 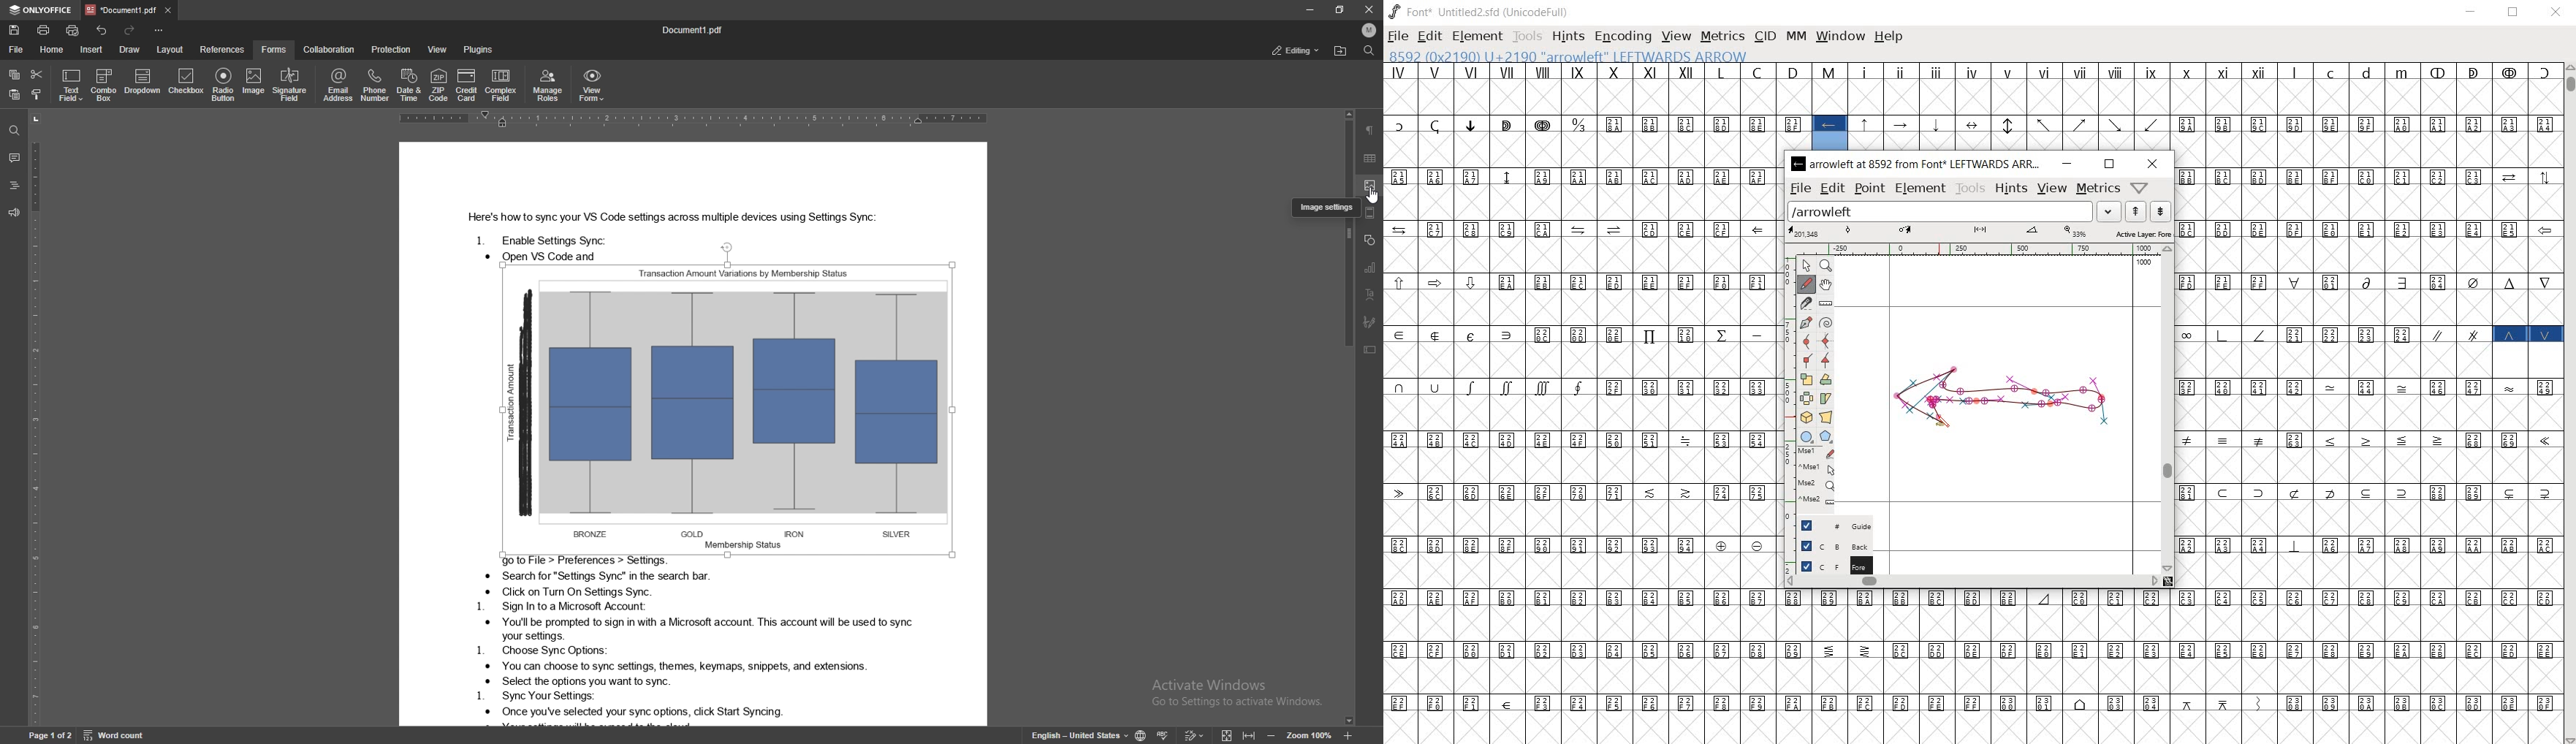 I want to click on complex field, so click(x=502, y=85).